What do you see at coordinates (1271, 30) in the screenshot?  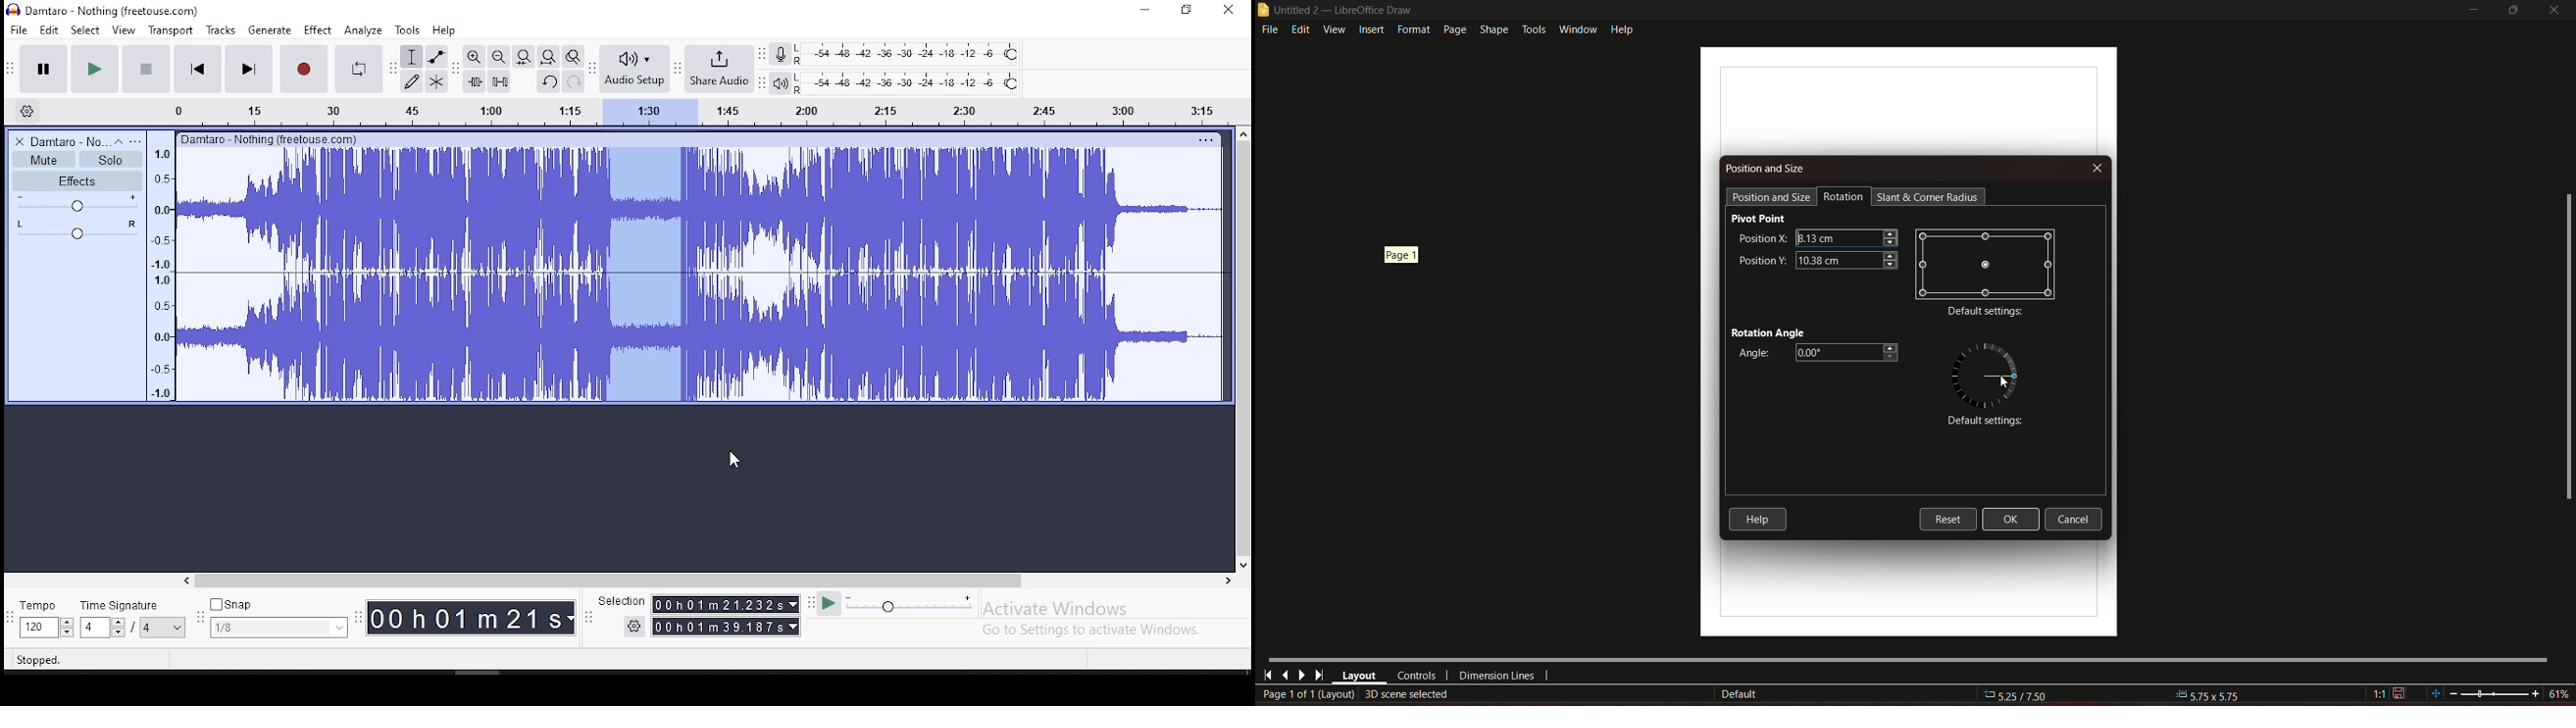 I see `file` at bounding box center [1271, 30].